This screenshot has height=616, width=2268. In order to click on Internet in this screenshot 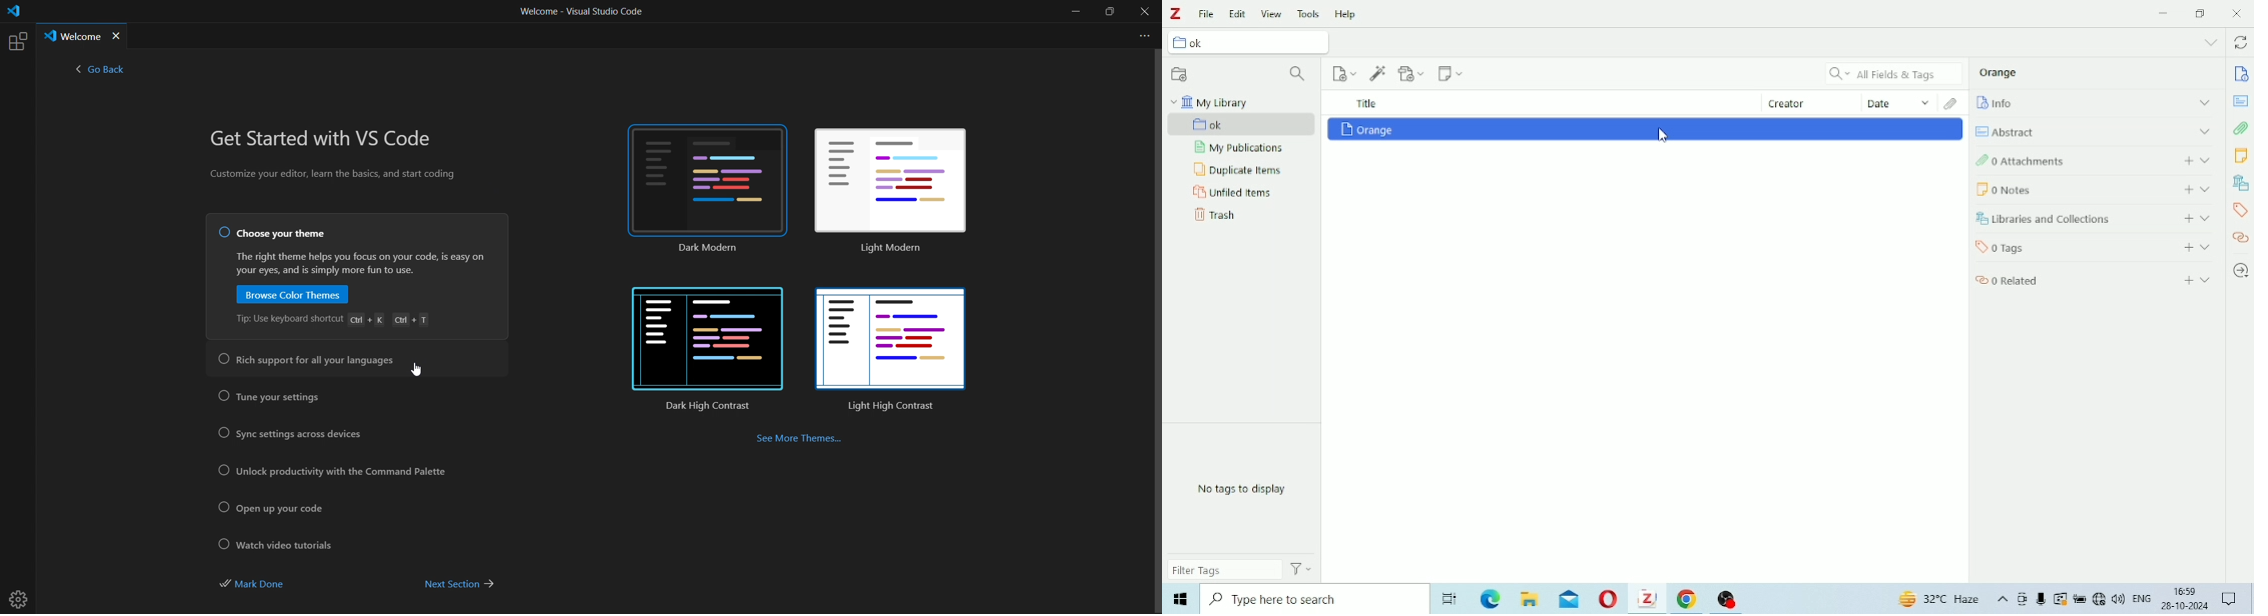, I will do `click(2099, 600)`.